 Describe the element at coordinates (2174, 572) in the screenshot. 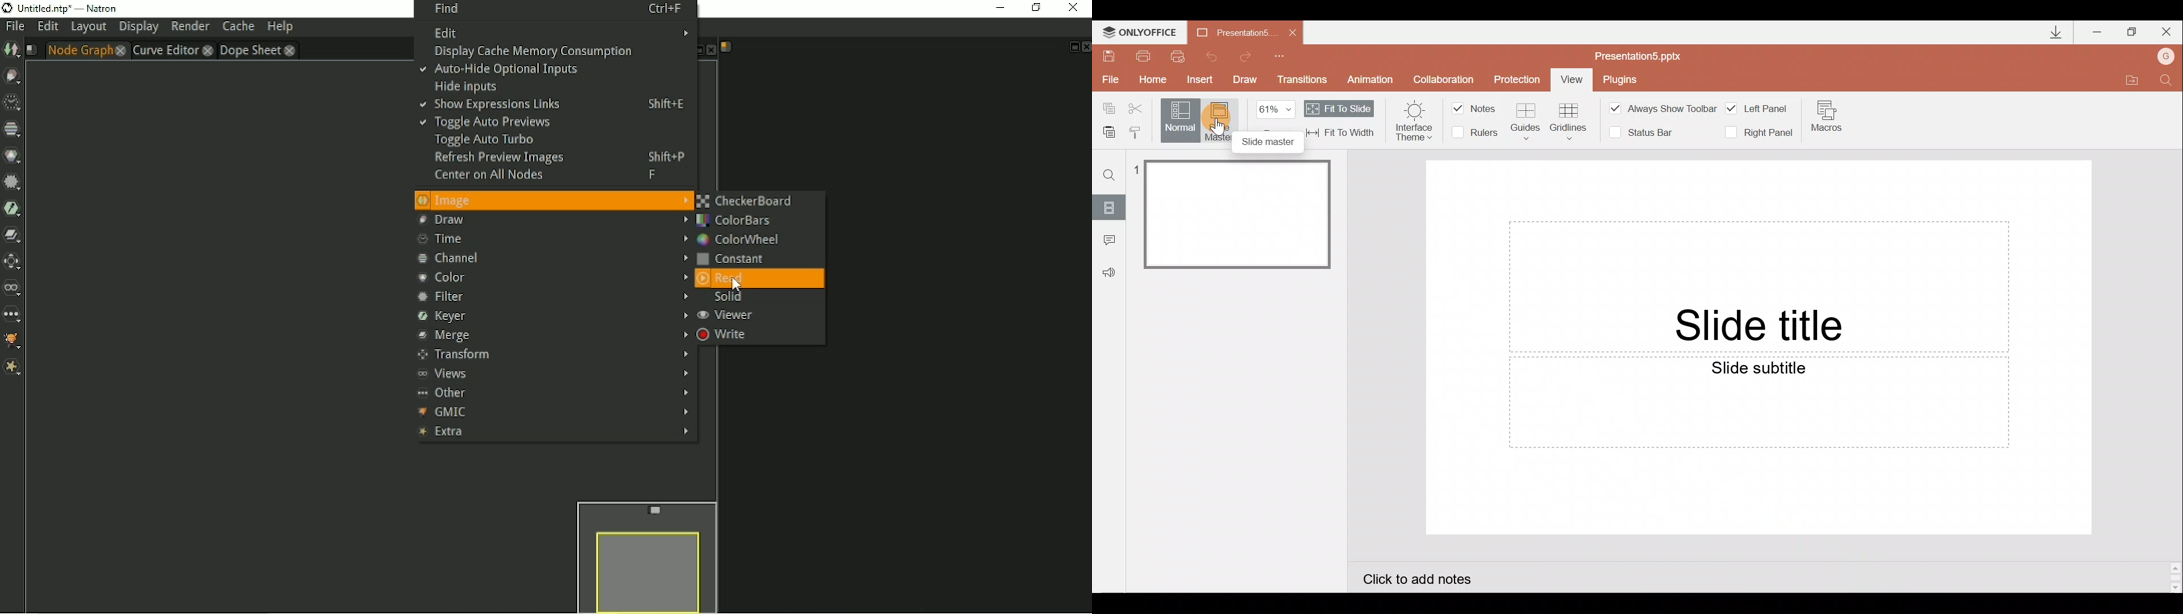

I see `Scroll bar` at that location.